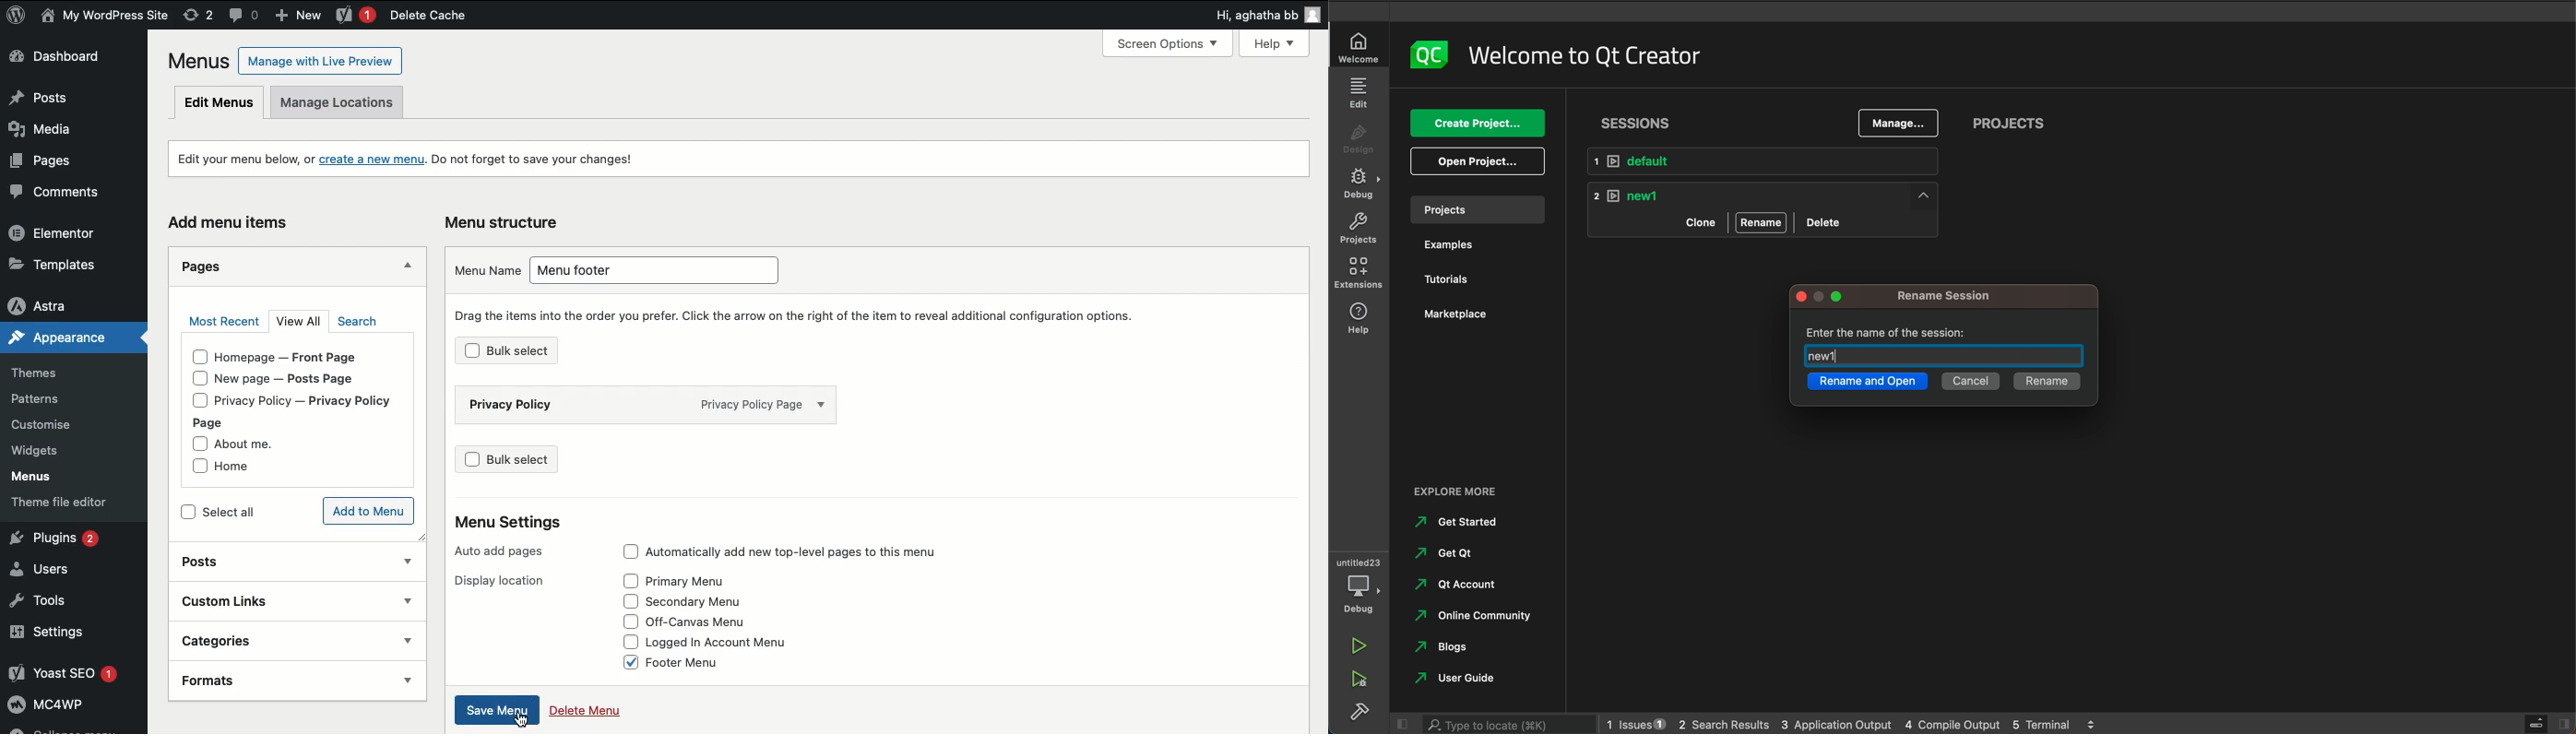  What do you see at coordinates (802, 315) in the screenshot?
I see `Drag the items into the order you prefer` at bounding box center [802, 315].